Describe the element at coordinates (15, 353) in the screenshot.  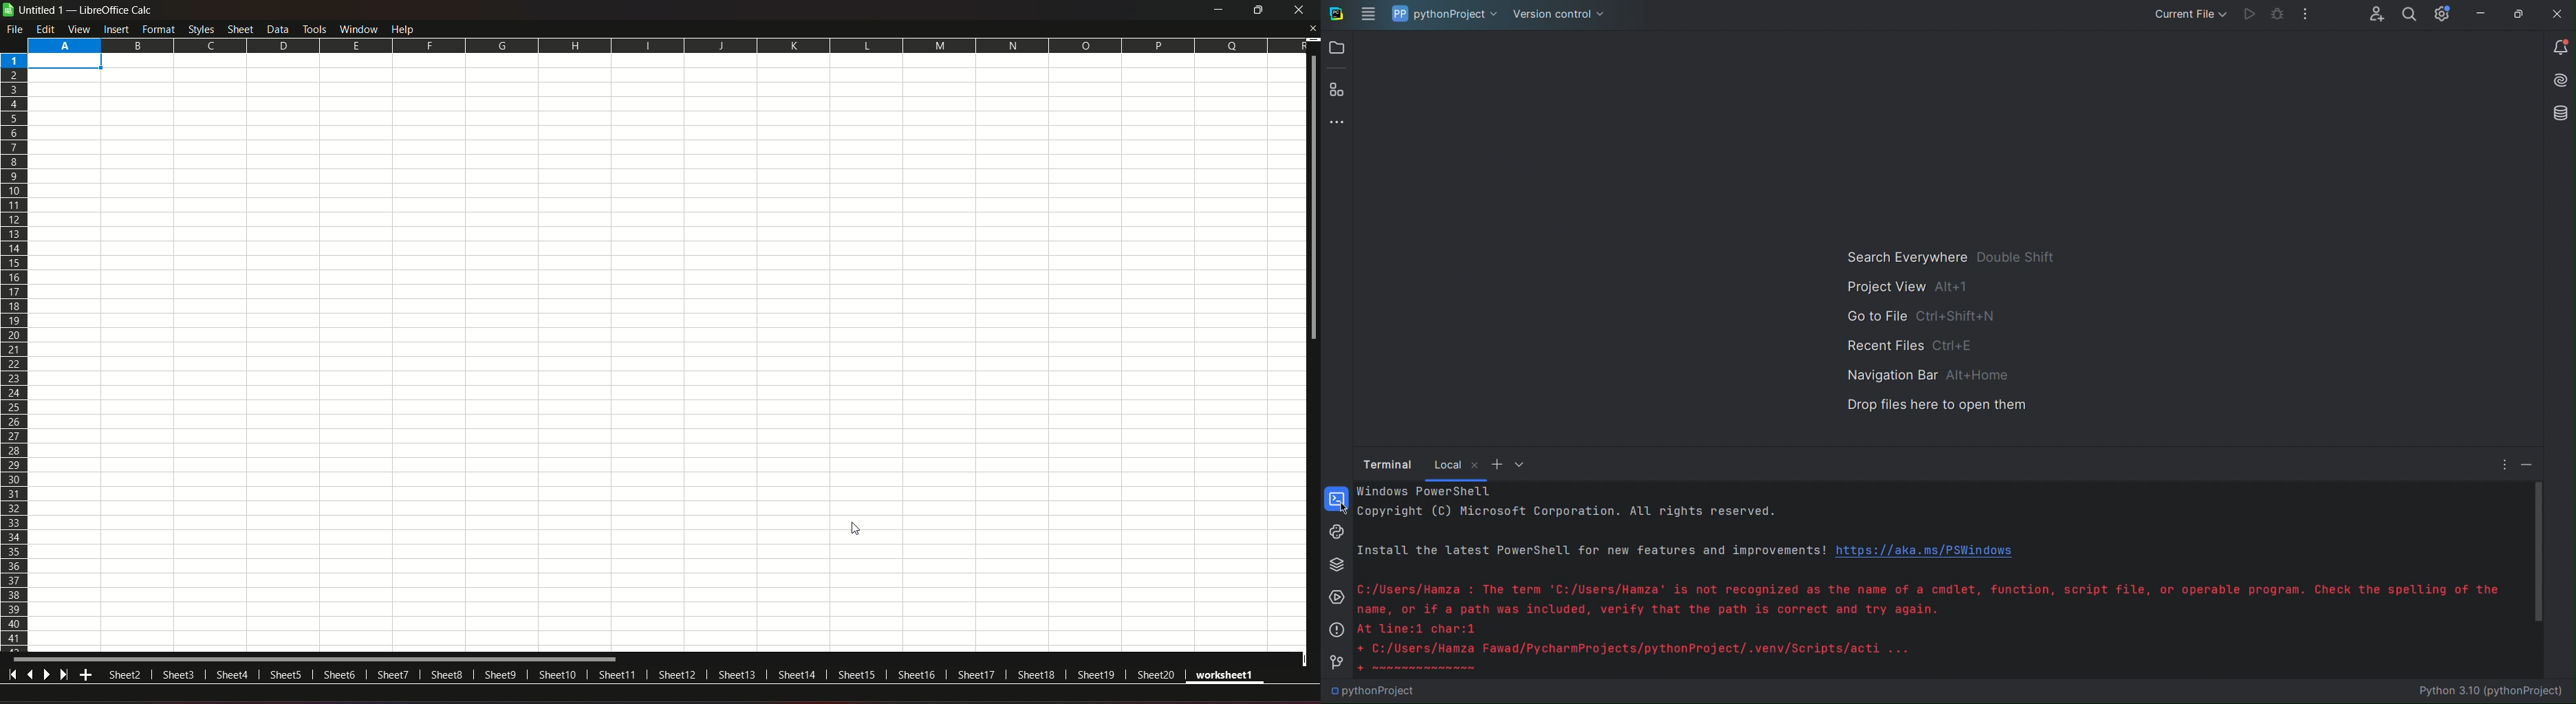
I see `Rows` at that location.